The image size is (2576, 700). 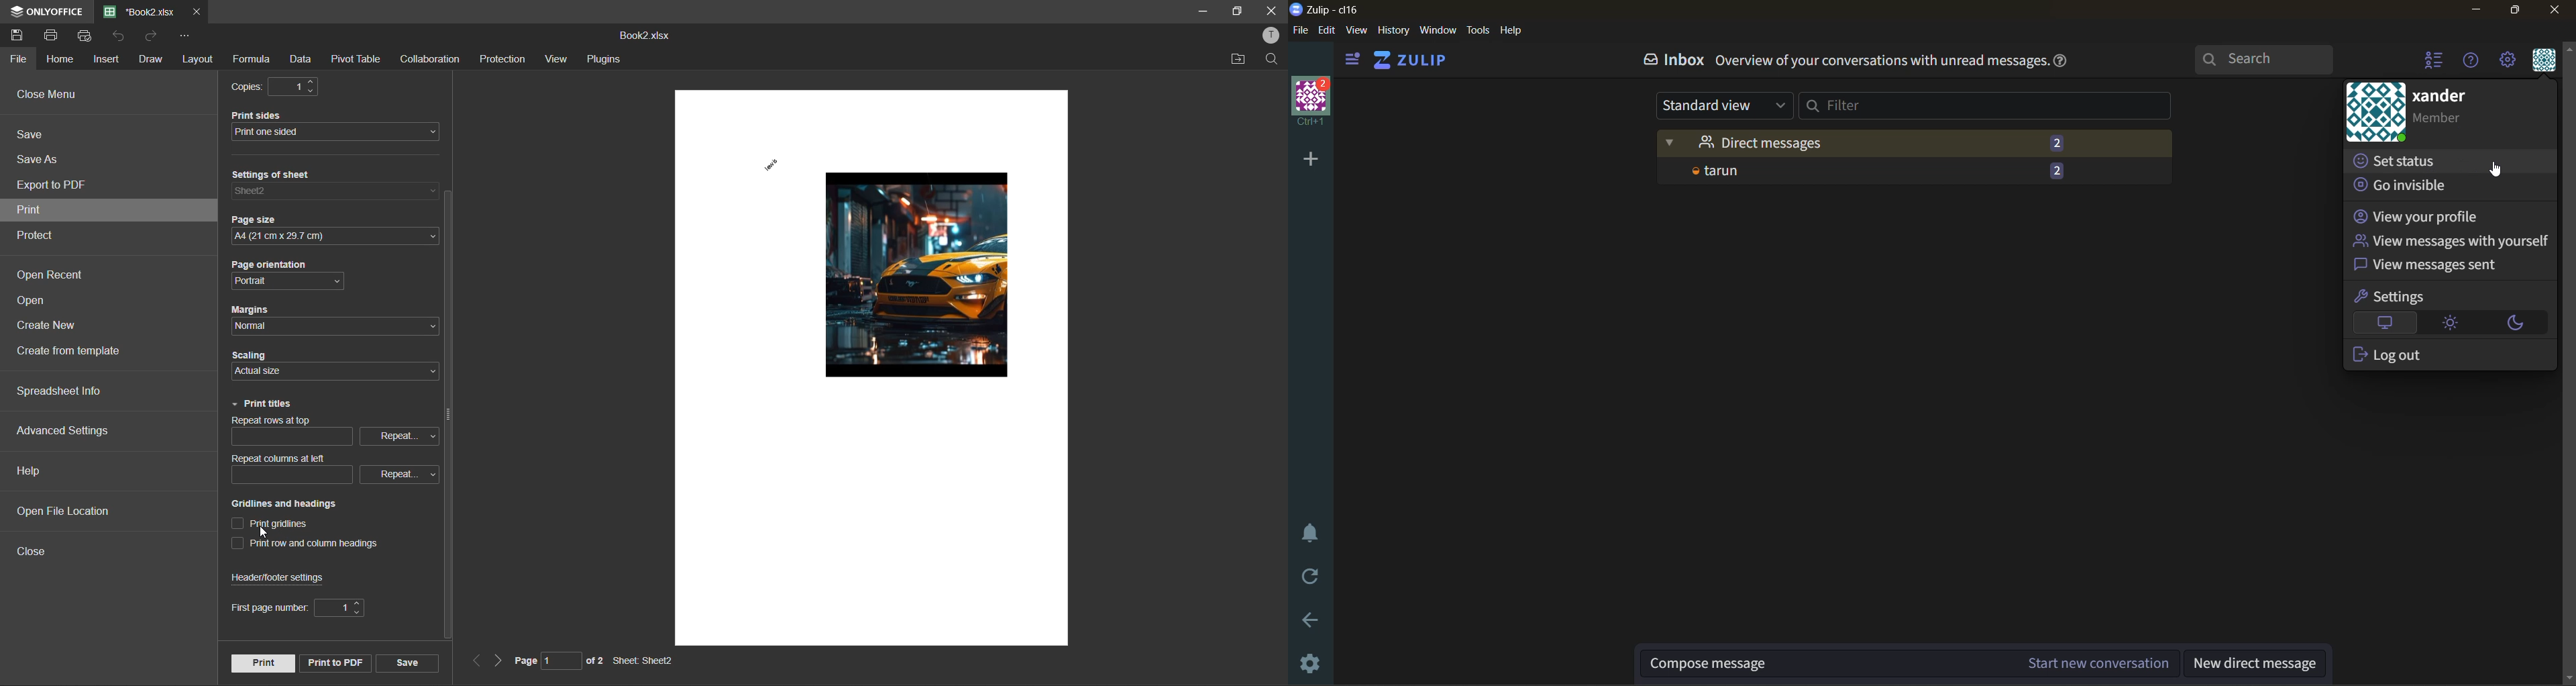 What do you see at coordinates (265, 662) in the screenshot?
I see `print` at bounding box center [265, 662].